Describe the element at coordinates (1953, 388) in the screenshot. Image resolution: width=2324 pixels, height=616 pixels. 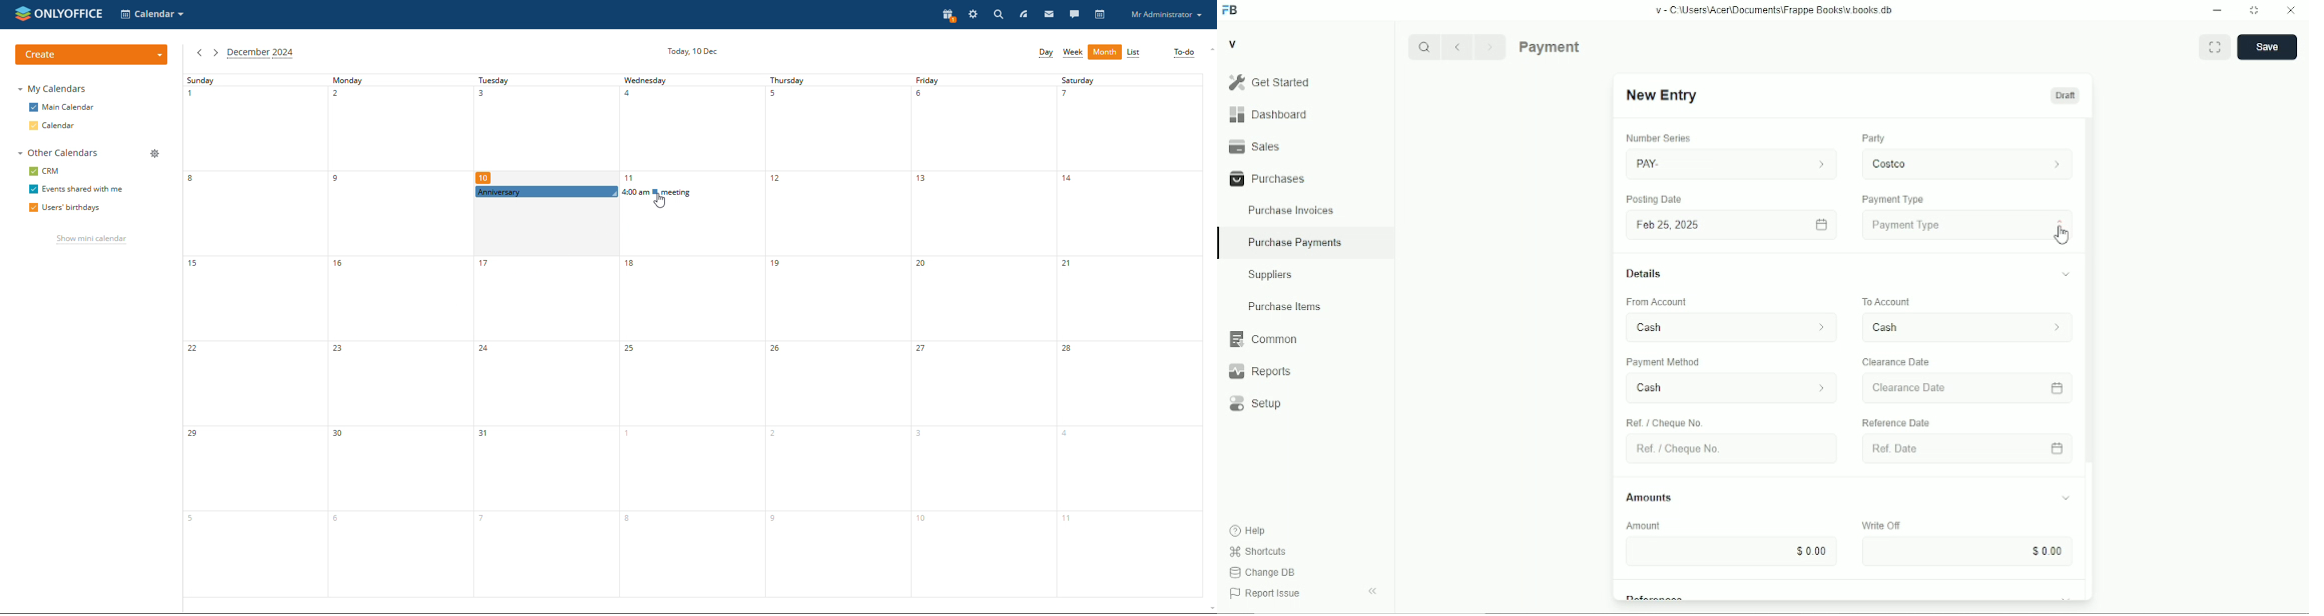
I see `Clearance Date` at that location.